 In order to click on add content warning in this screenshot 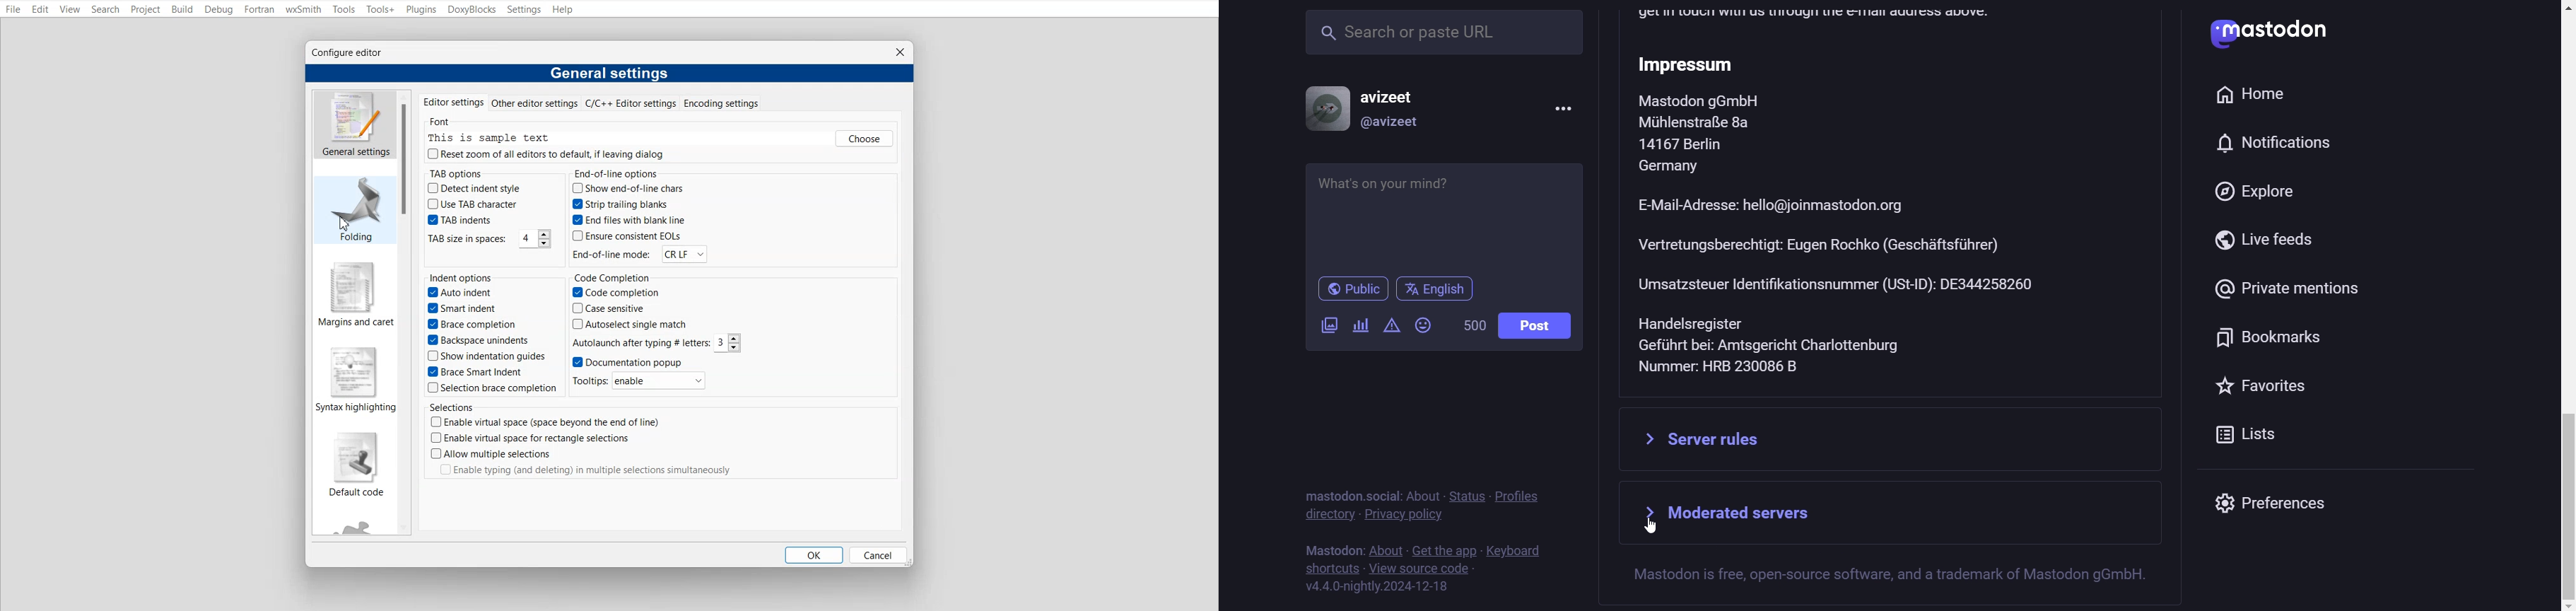, I will do `click(1391, 329)`.